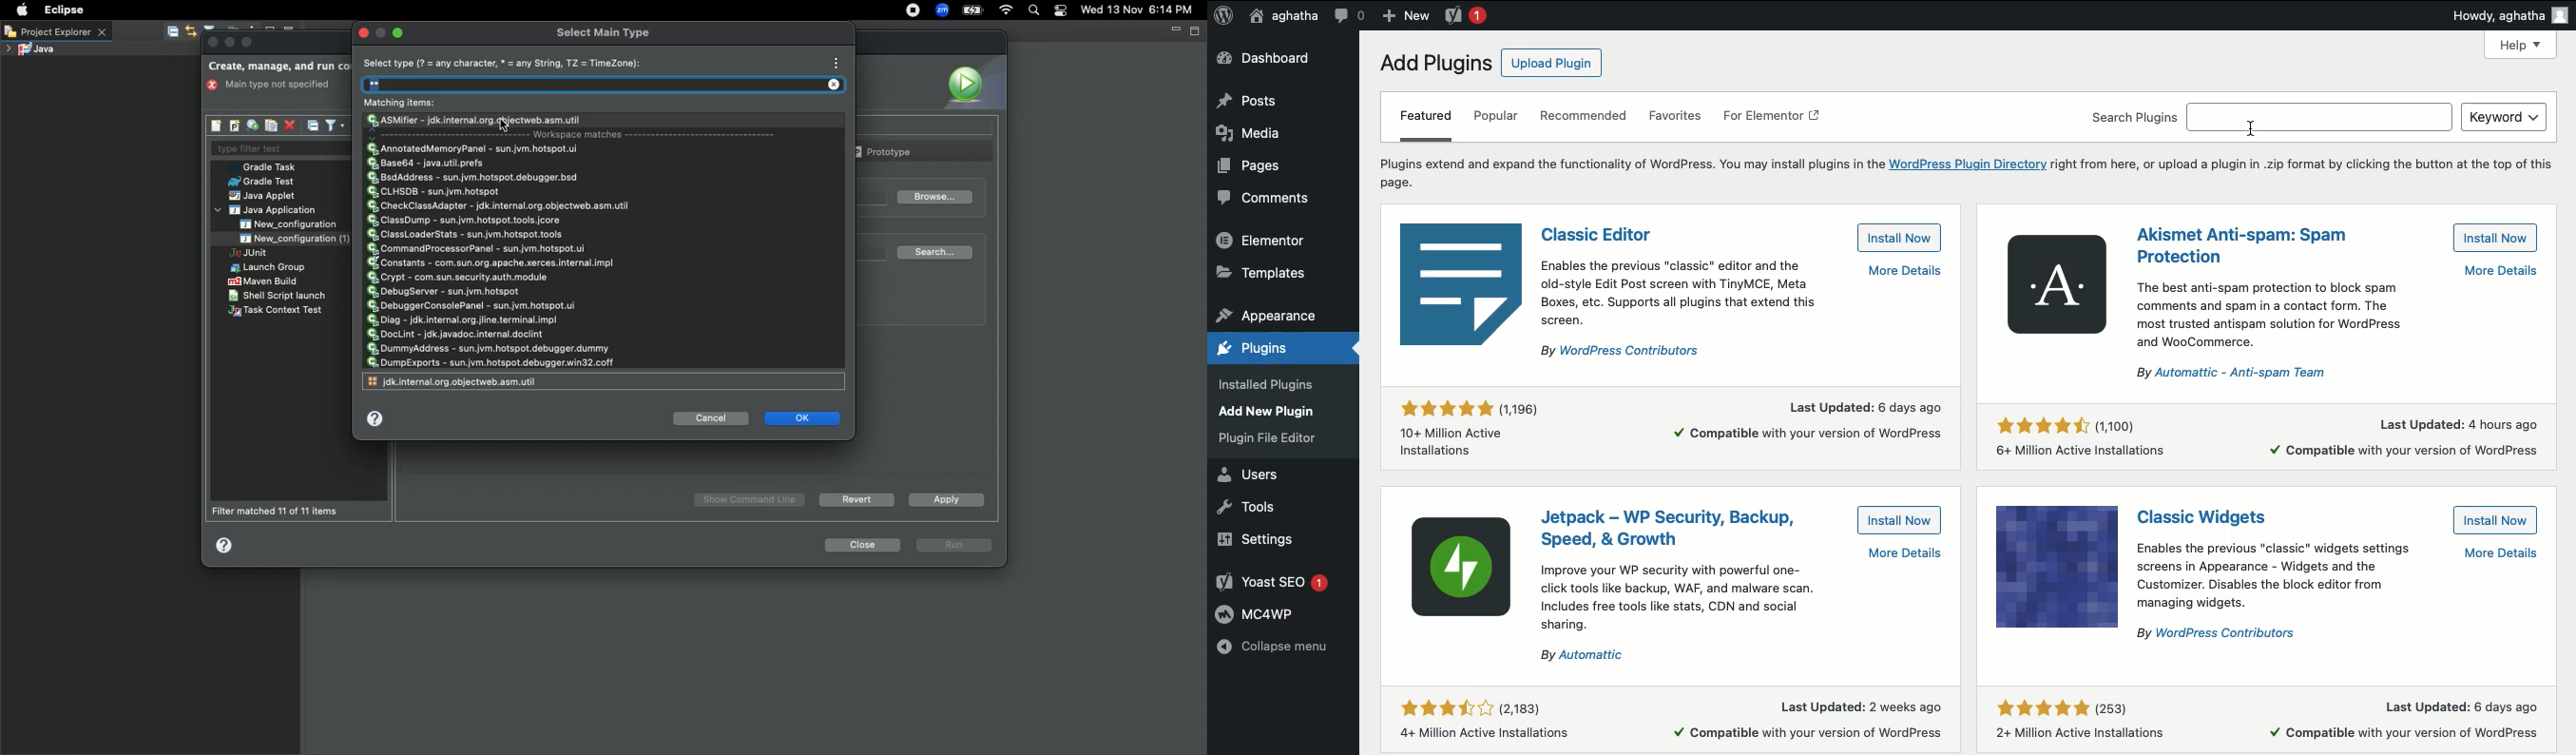  What do you see at coordinates (1467, 17) in the screenshot?
I see `Yoast` at bounding box center [1467, 17].